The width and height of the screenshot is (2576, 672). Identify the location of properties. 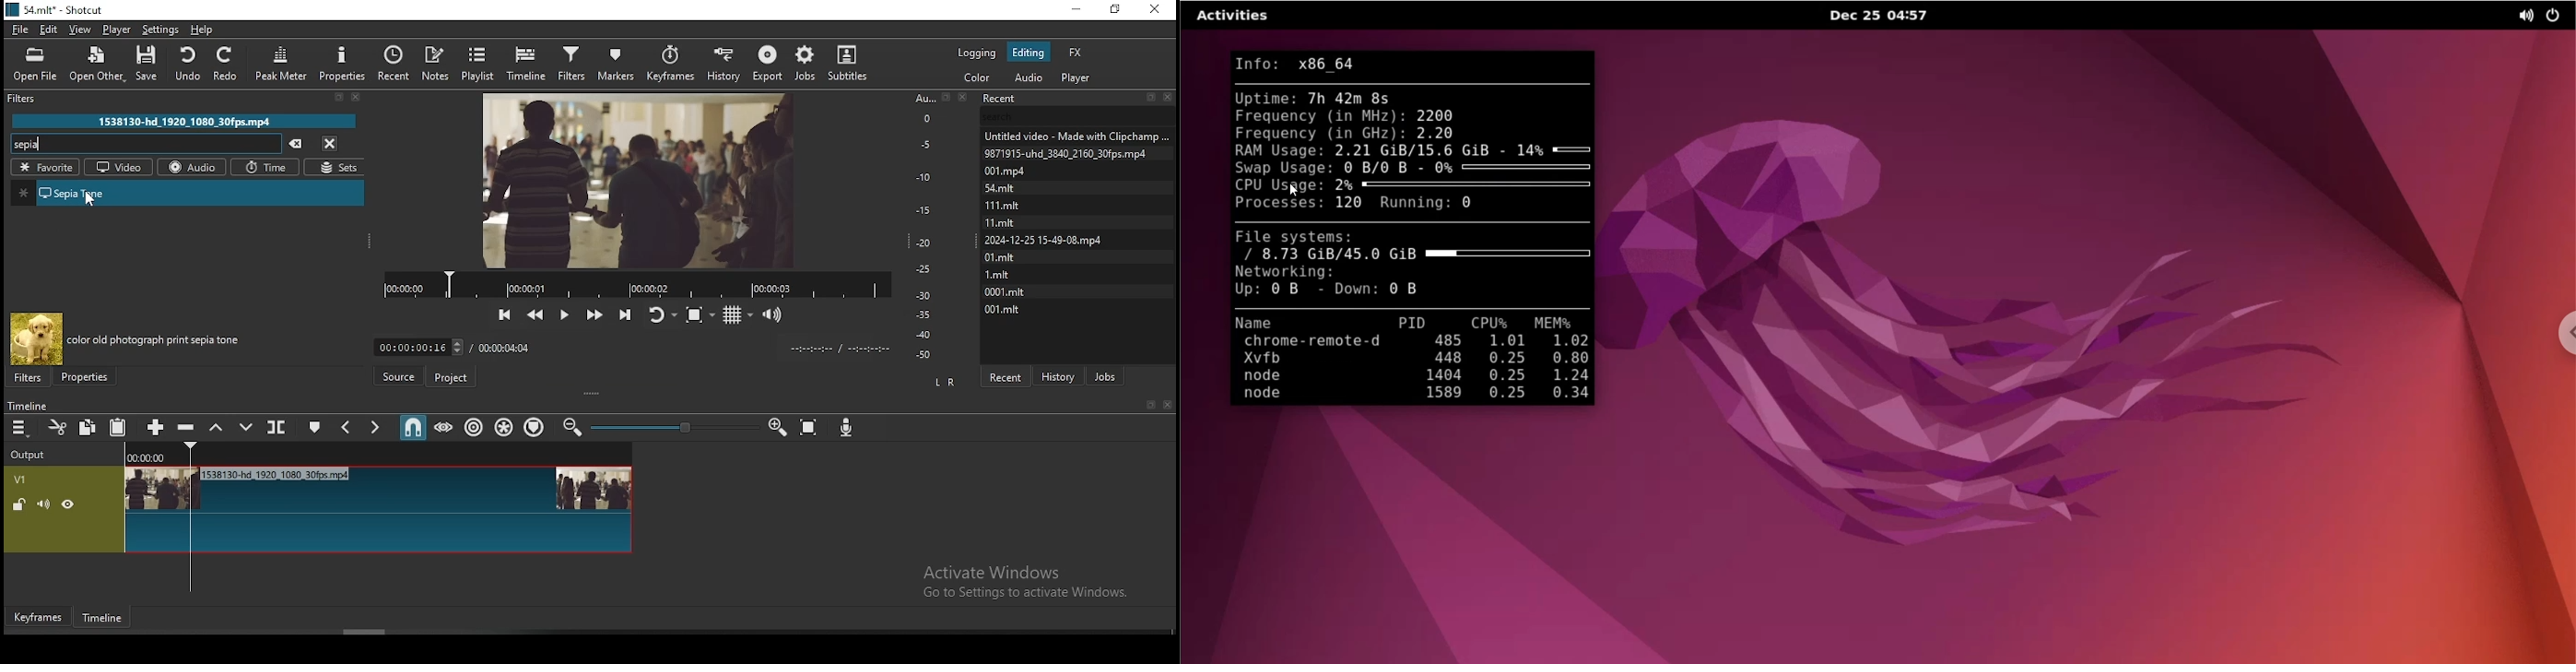
(343, 64).